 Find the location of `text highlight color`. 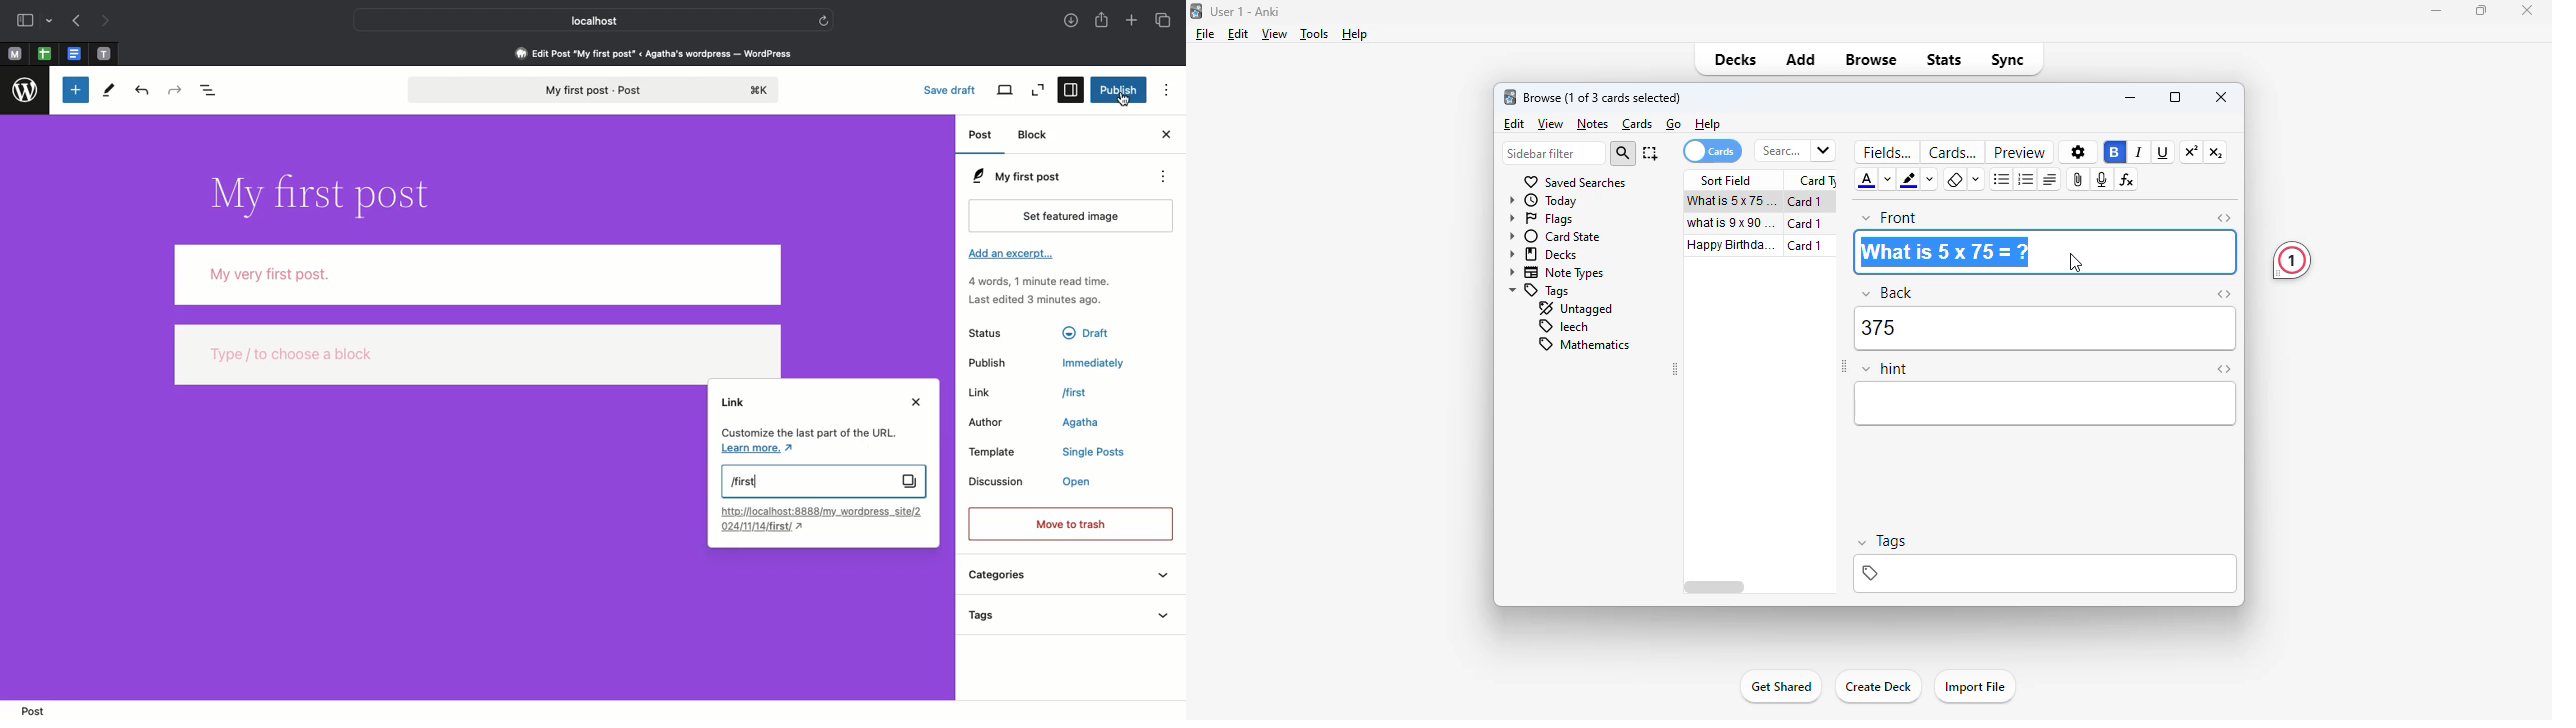

text highlight color is located at coordinates (1911, 180).